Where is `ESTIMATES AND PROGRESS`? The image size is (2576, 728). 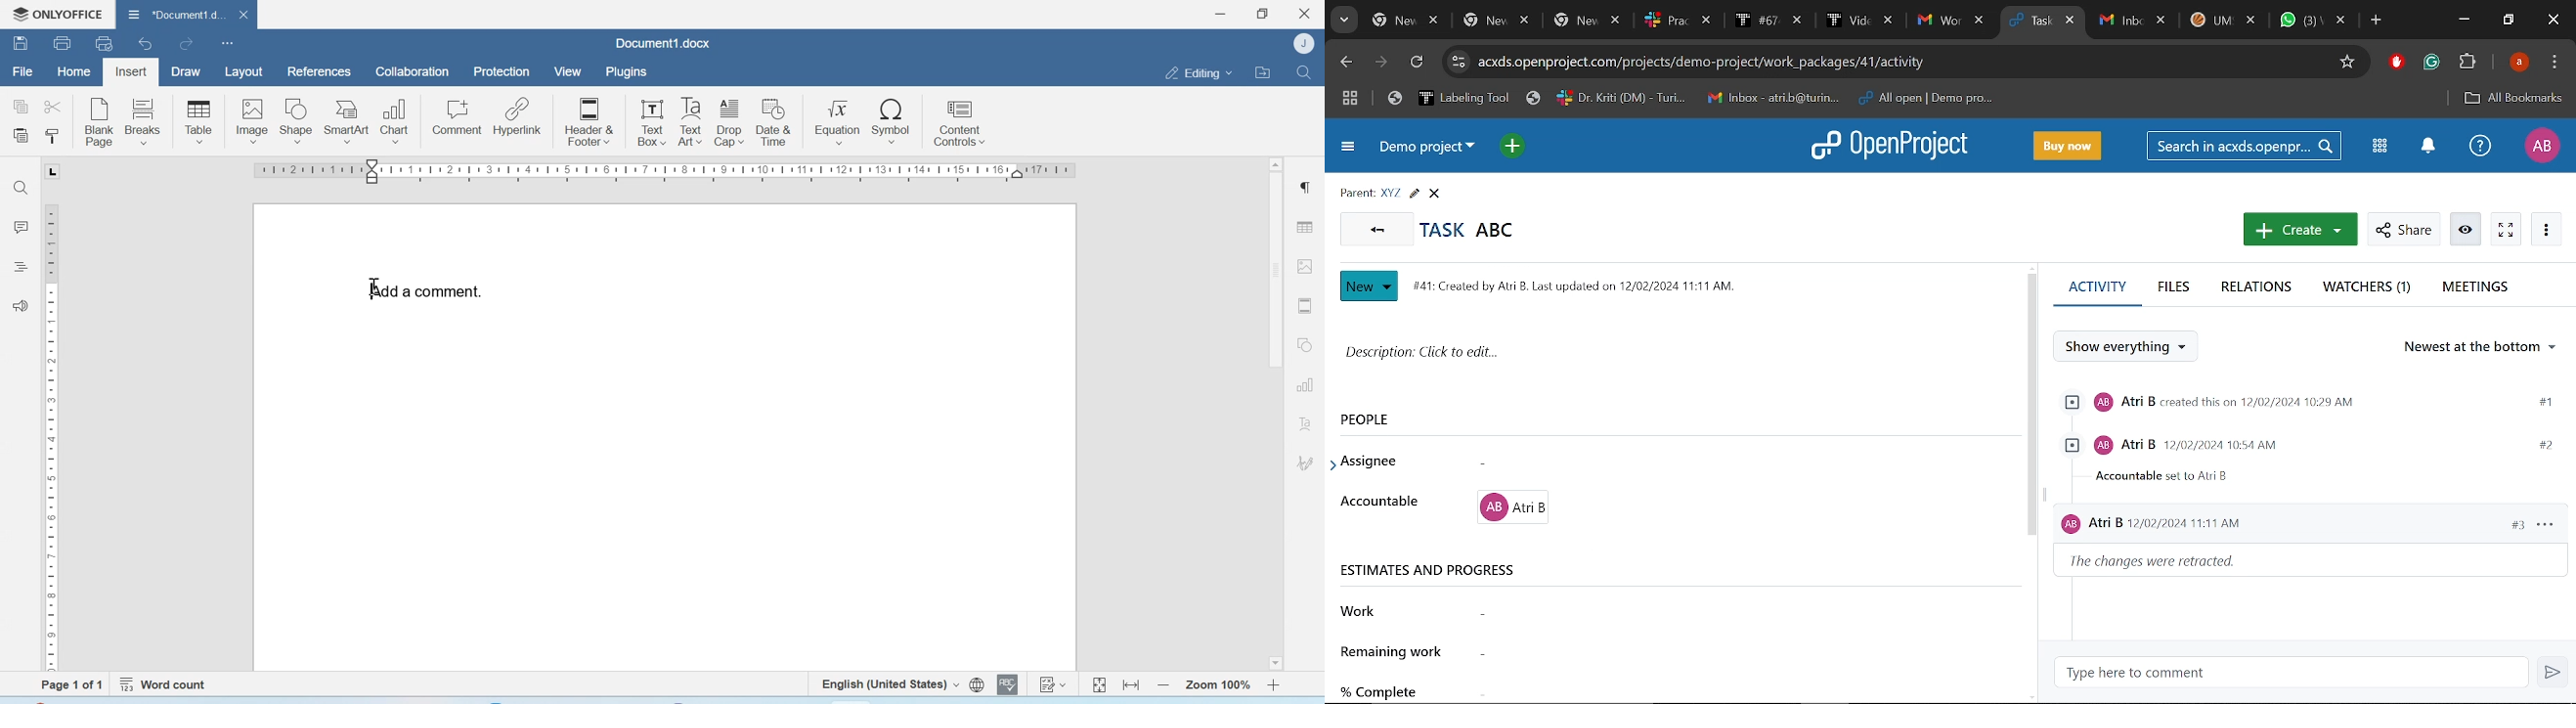
ESTIMATES AND PROGRESS is located at coordinates (1431, 570).